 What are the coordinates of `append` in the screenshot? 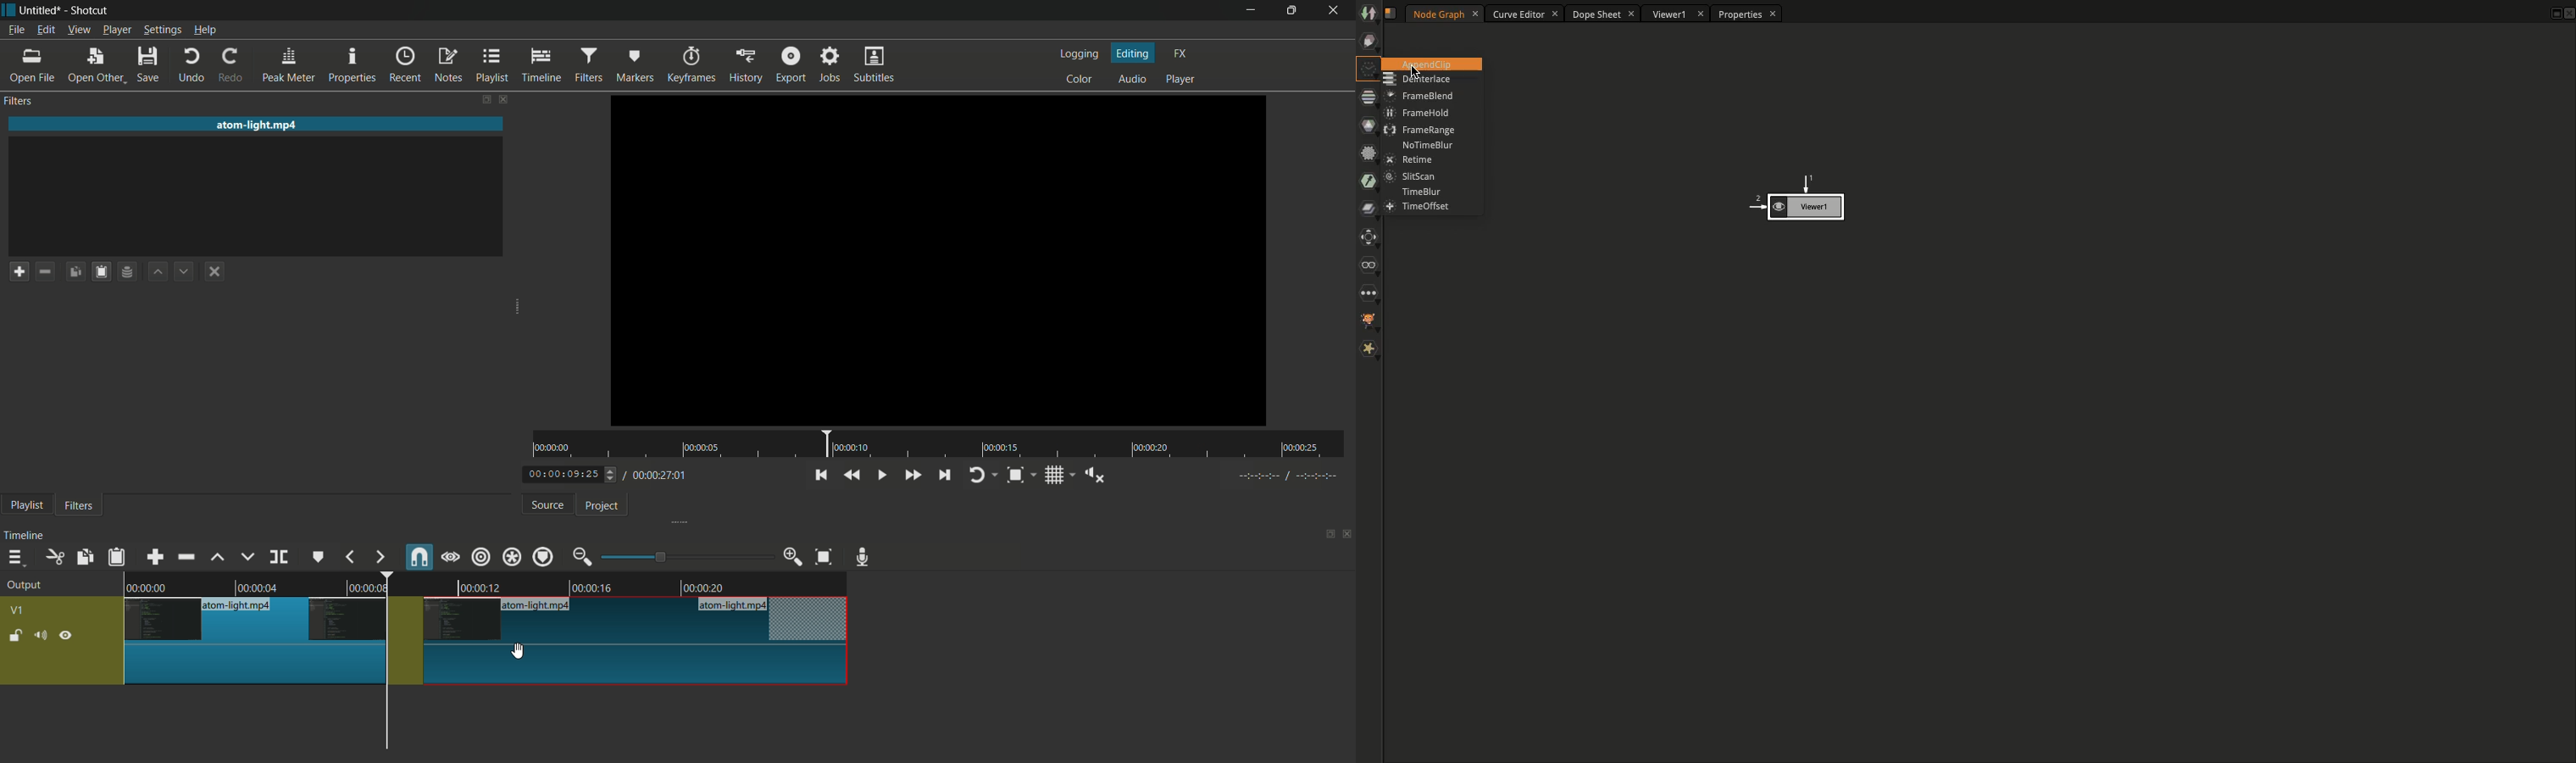 It's located at (157, 556).